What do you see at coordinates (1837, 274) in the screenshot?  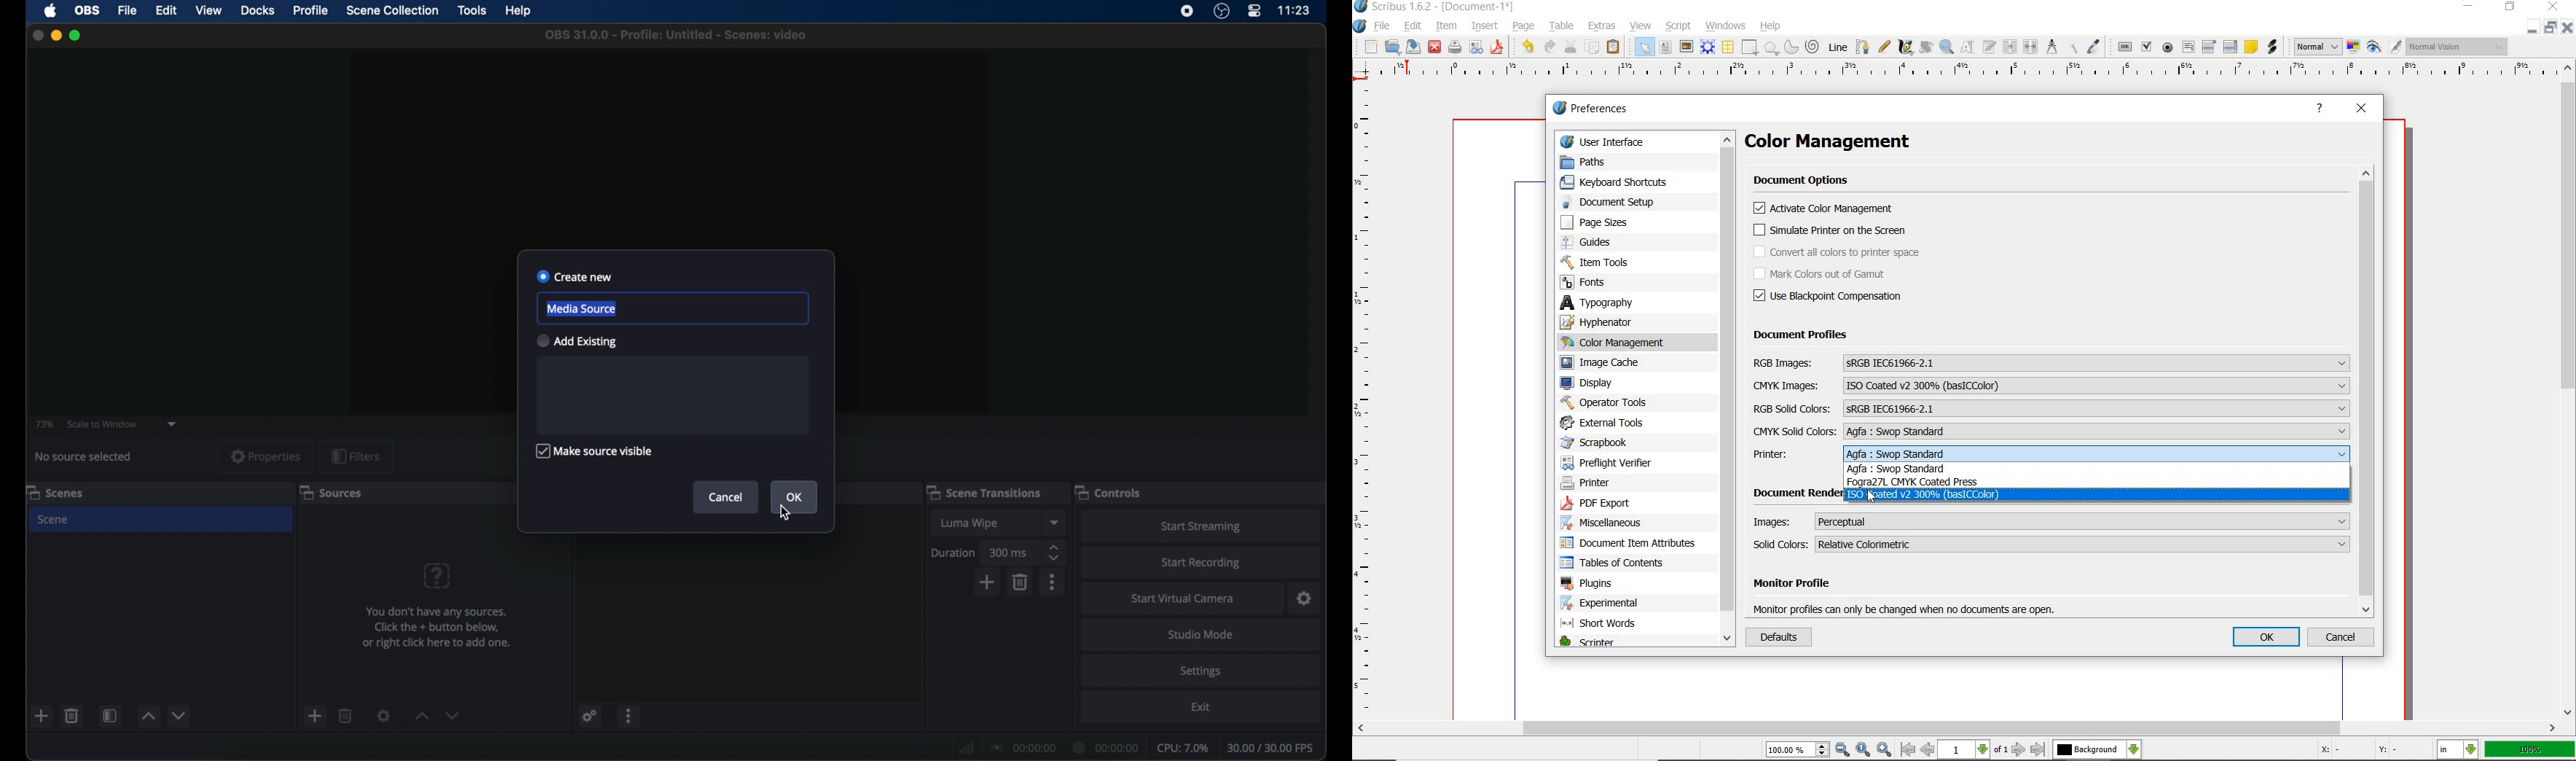 I see `mark color out of gamut` at bounding box center [1837, 274].